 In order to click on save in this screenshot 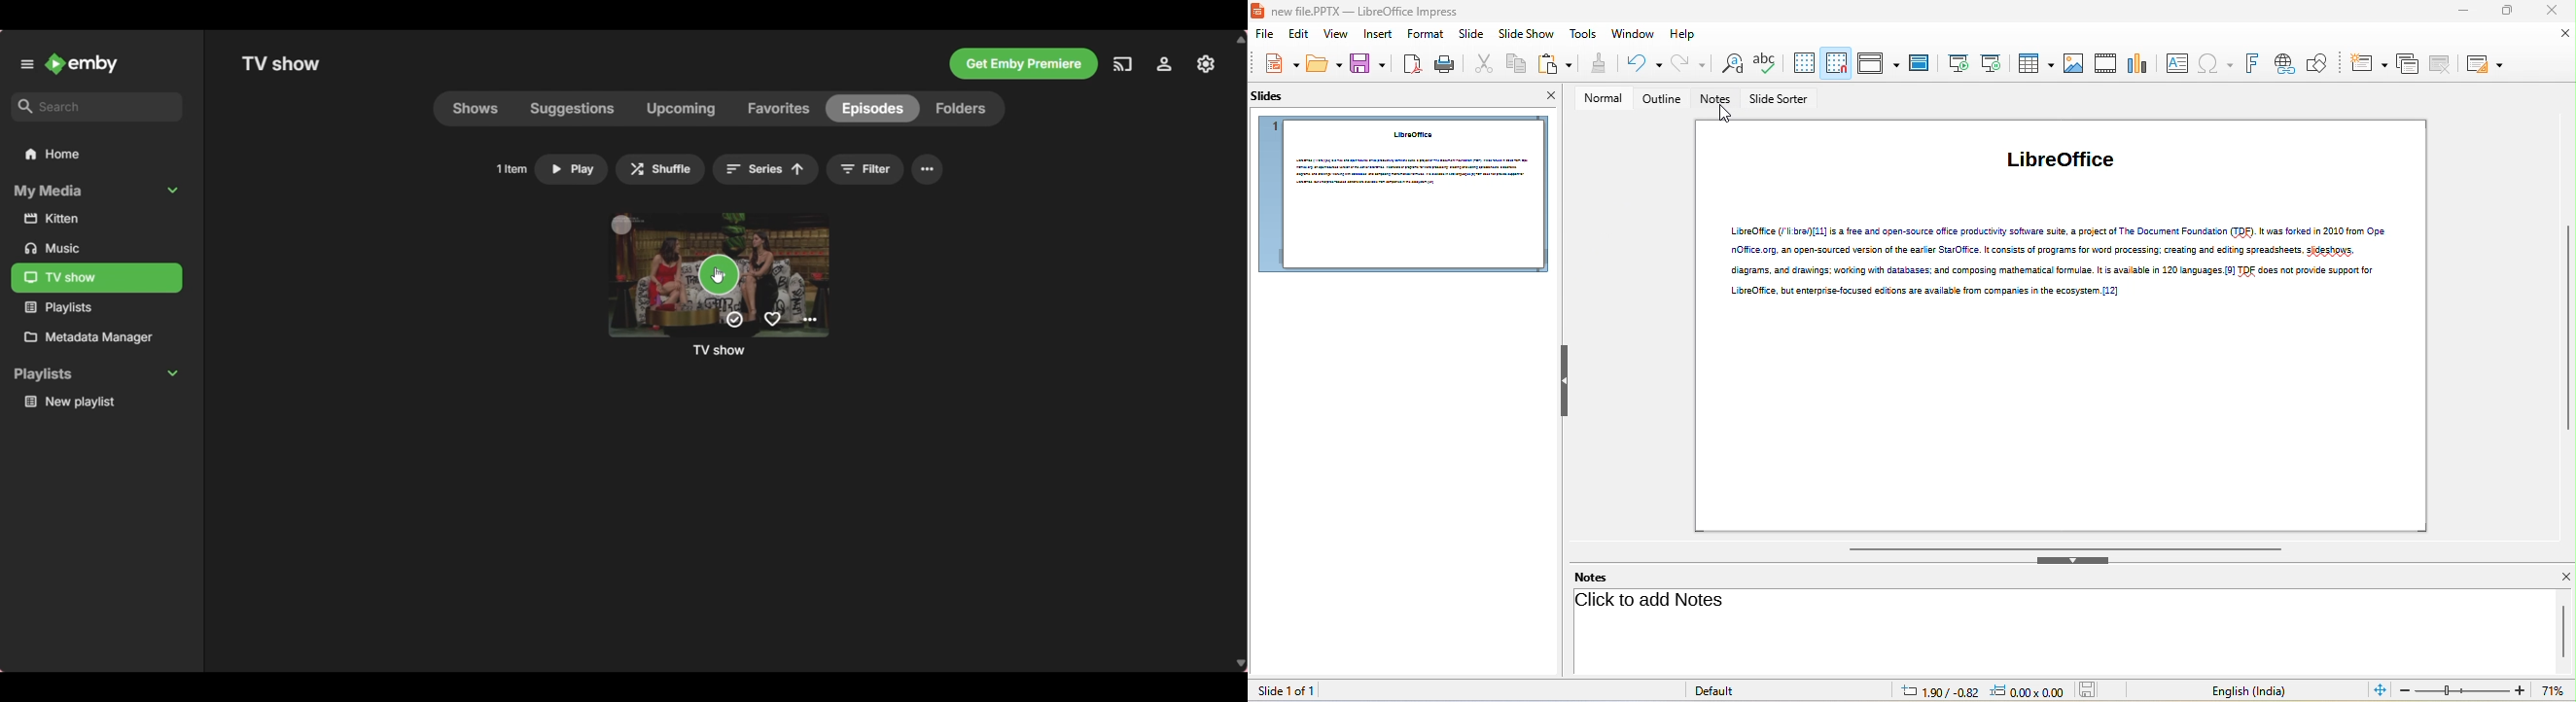, I will do `click(1368, 65)`.